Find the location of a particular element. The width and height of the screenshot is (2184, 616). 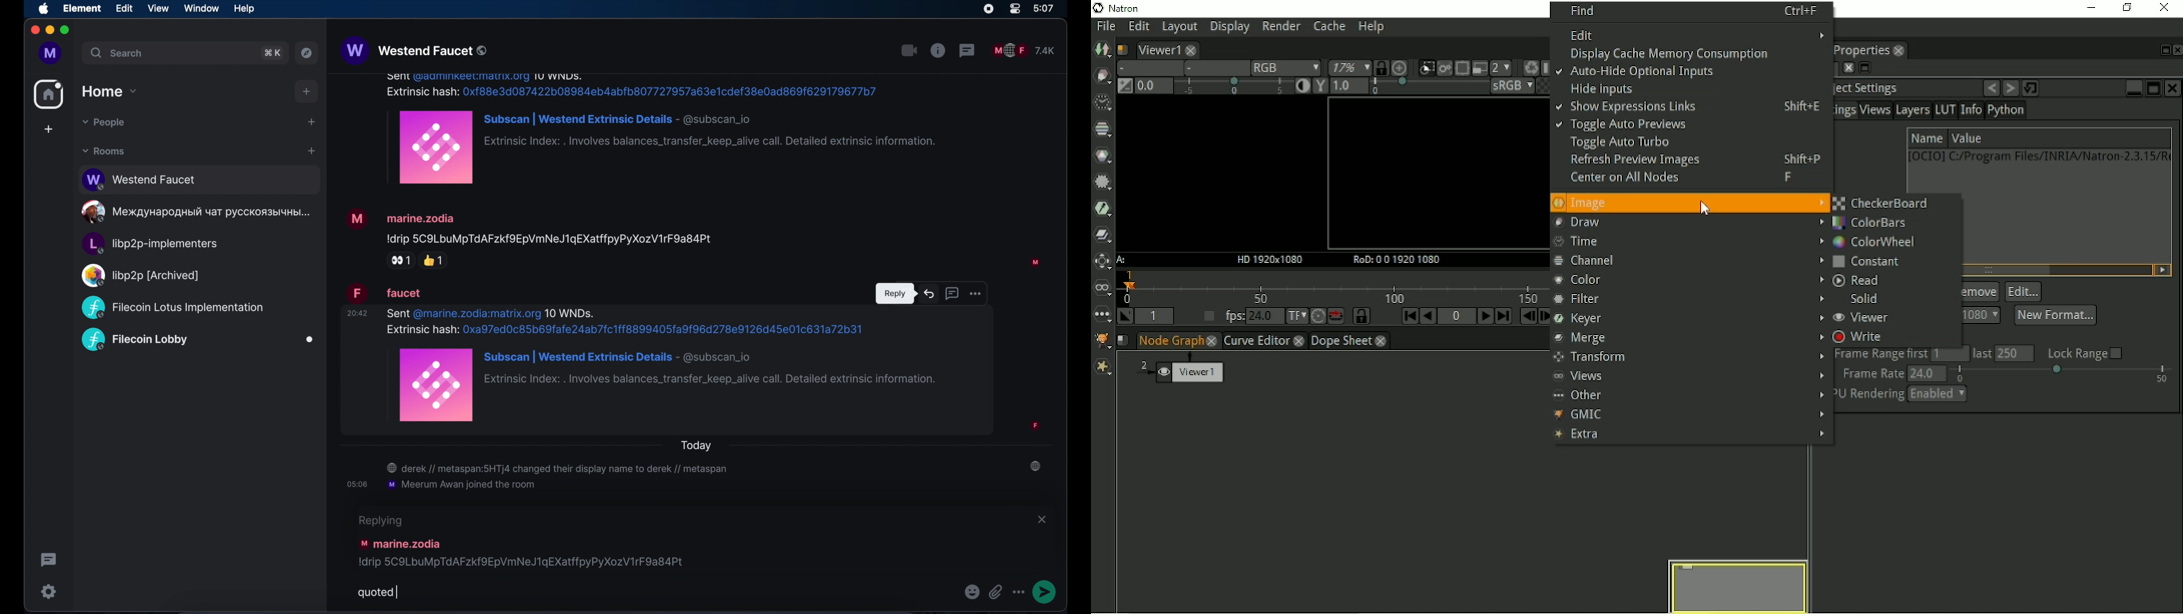

maximize is located at coordinates (66, 30).